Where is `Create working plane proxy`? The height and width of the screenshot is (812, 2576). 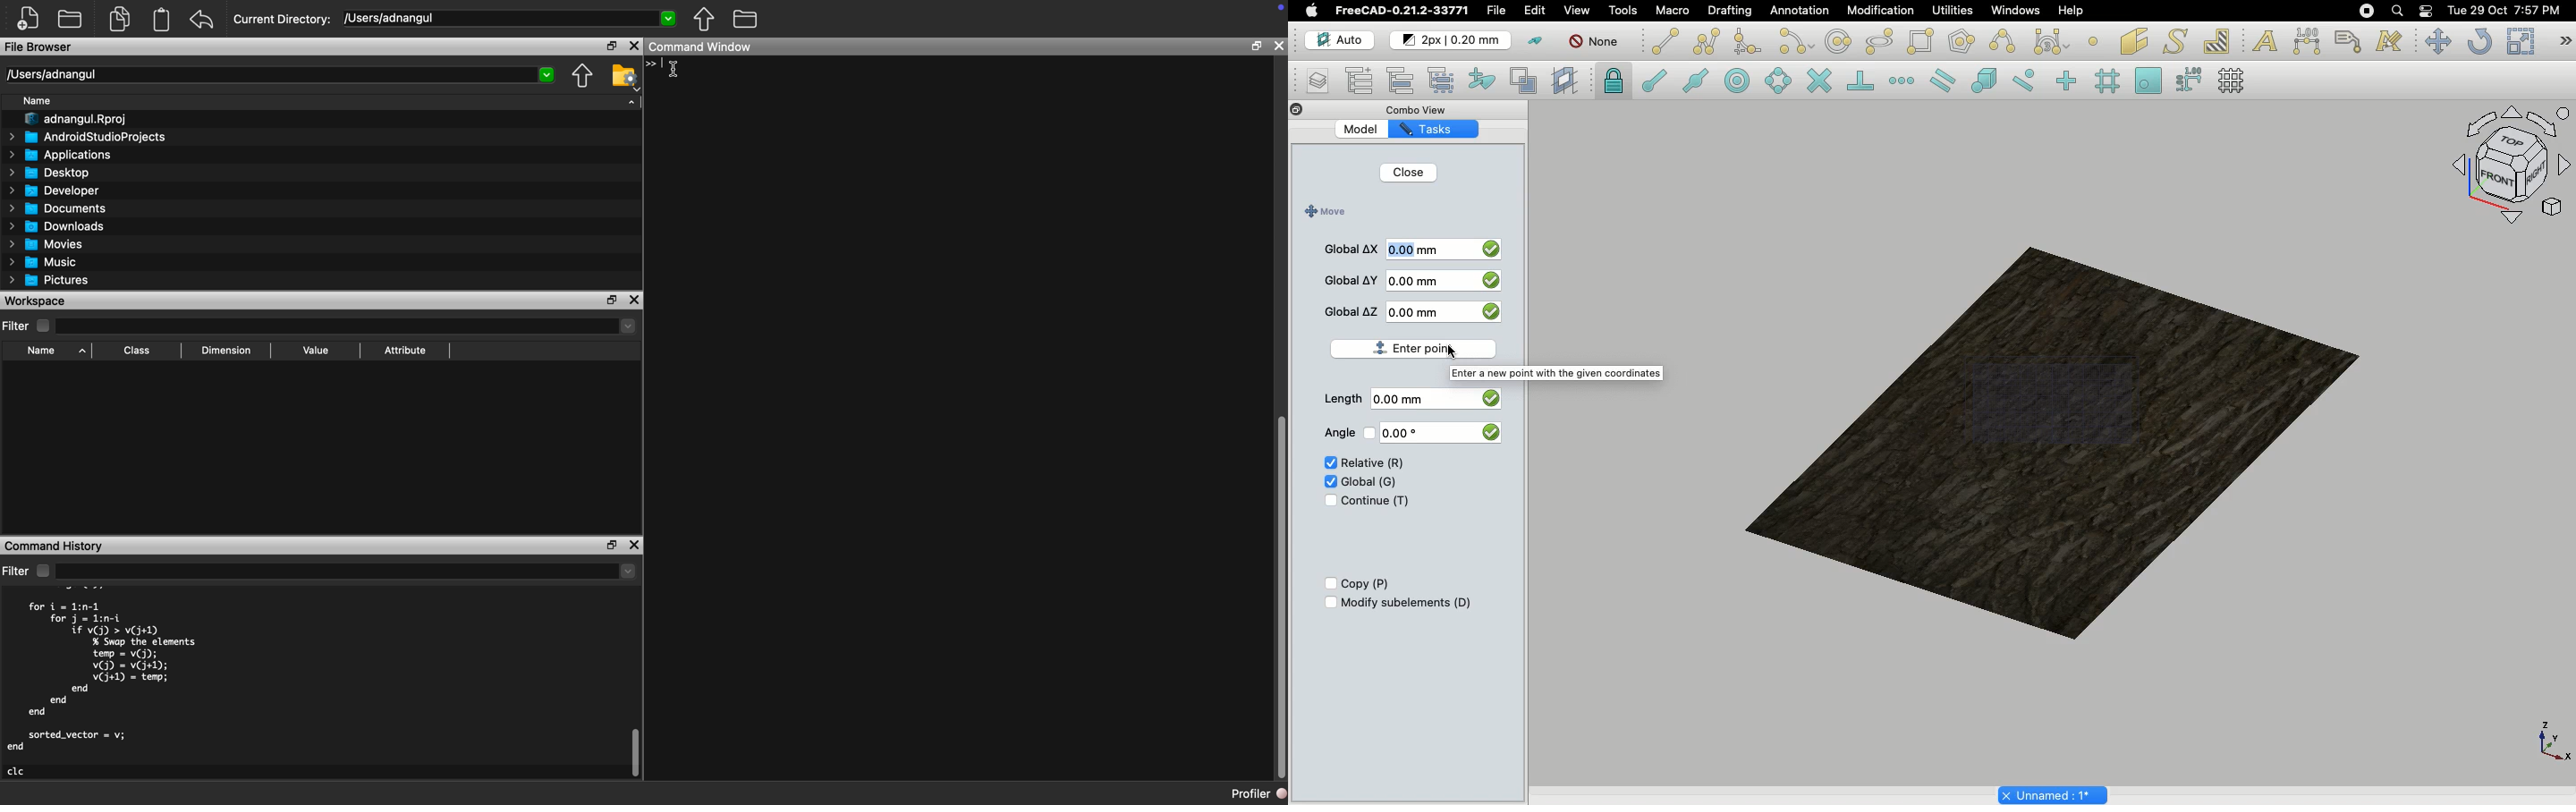
Create working plane proxy is located at coordinates (1527, 81).